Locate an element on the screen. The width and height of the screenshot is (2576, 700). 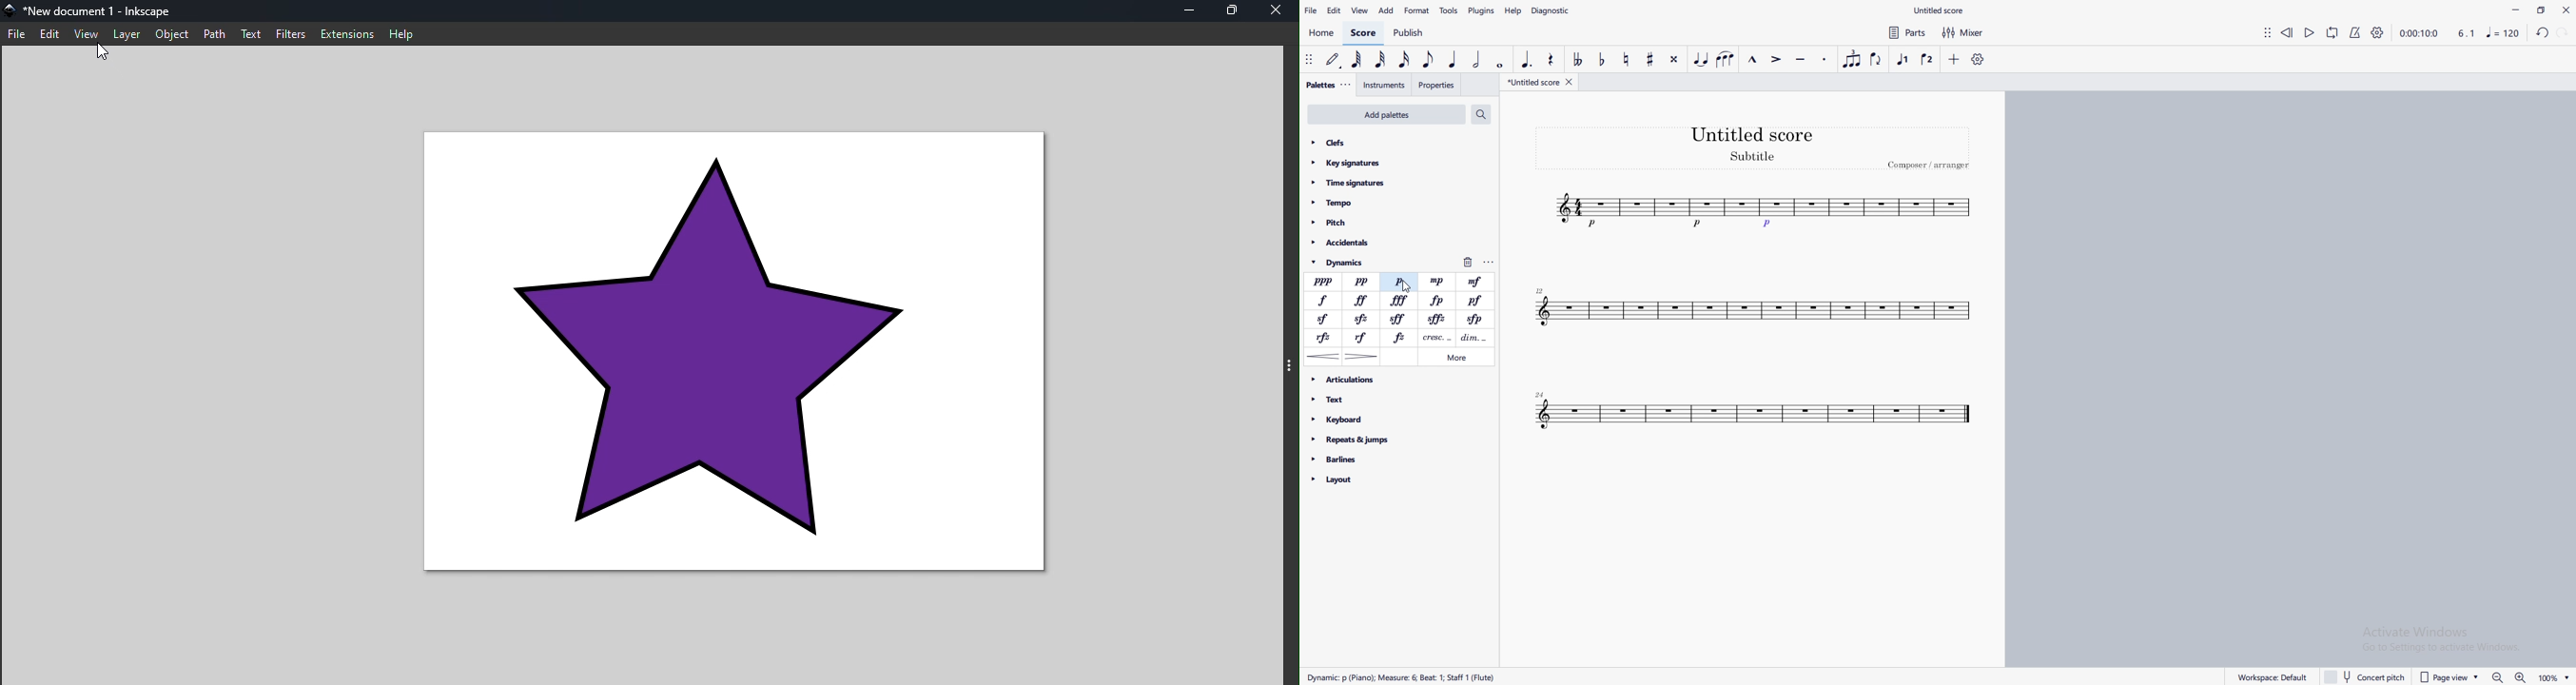
16th note is located at coordinates (1404, 60).